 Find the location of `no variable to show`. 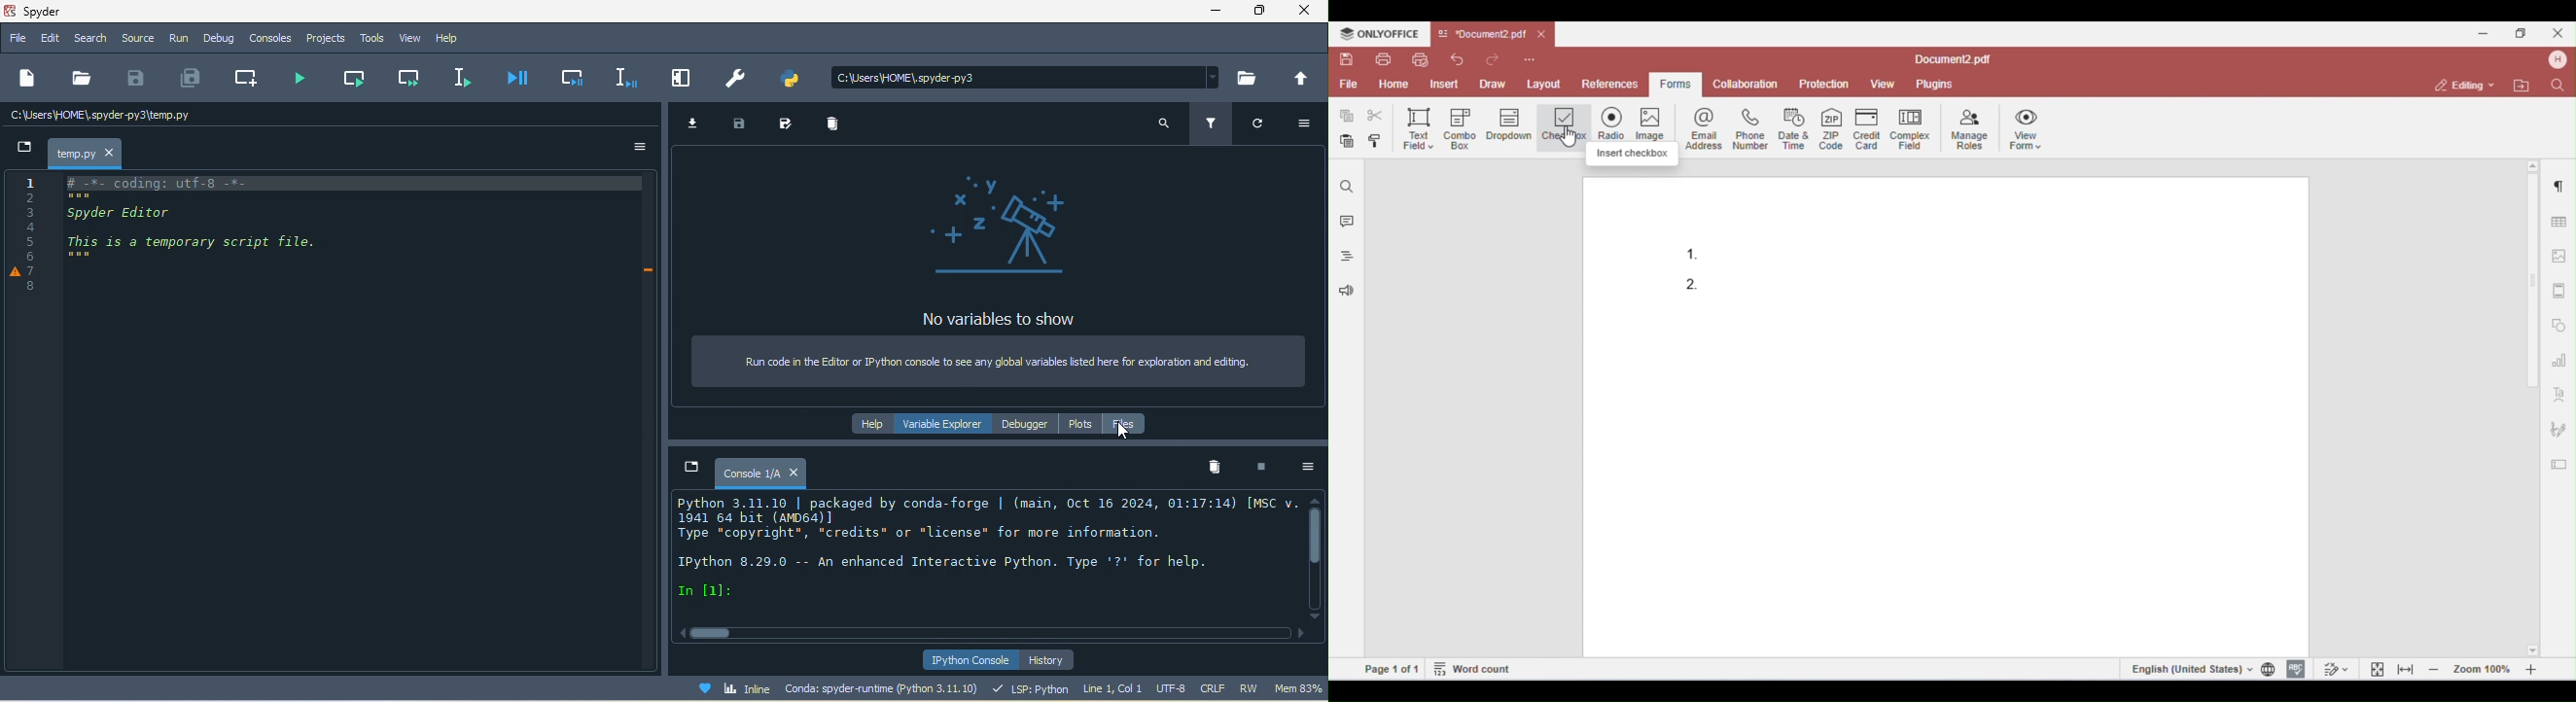

no variable to show is located at coordinates (997, 320).